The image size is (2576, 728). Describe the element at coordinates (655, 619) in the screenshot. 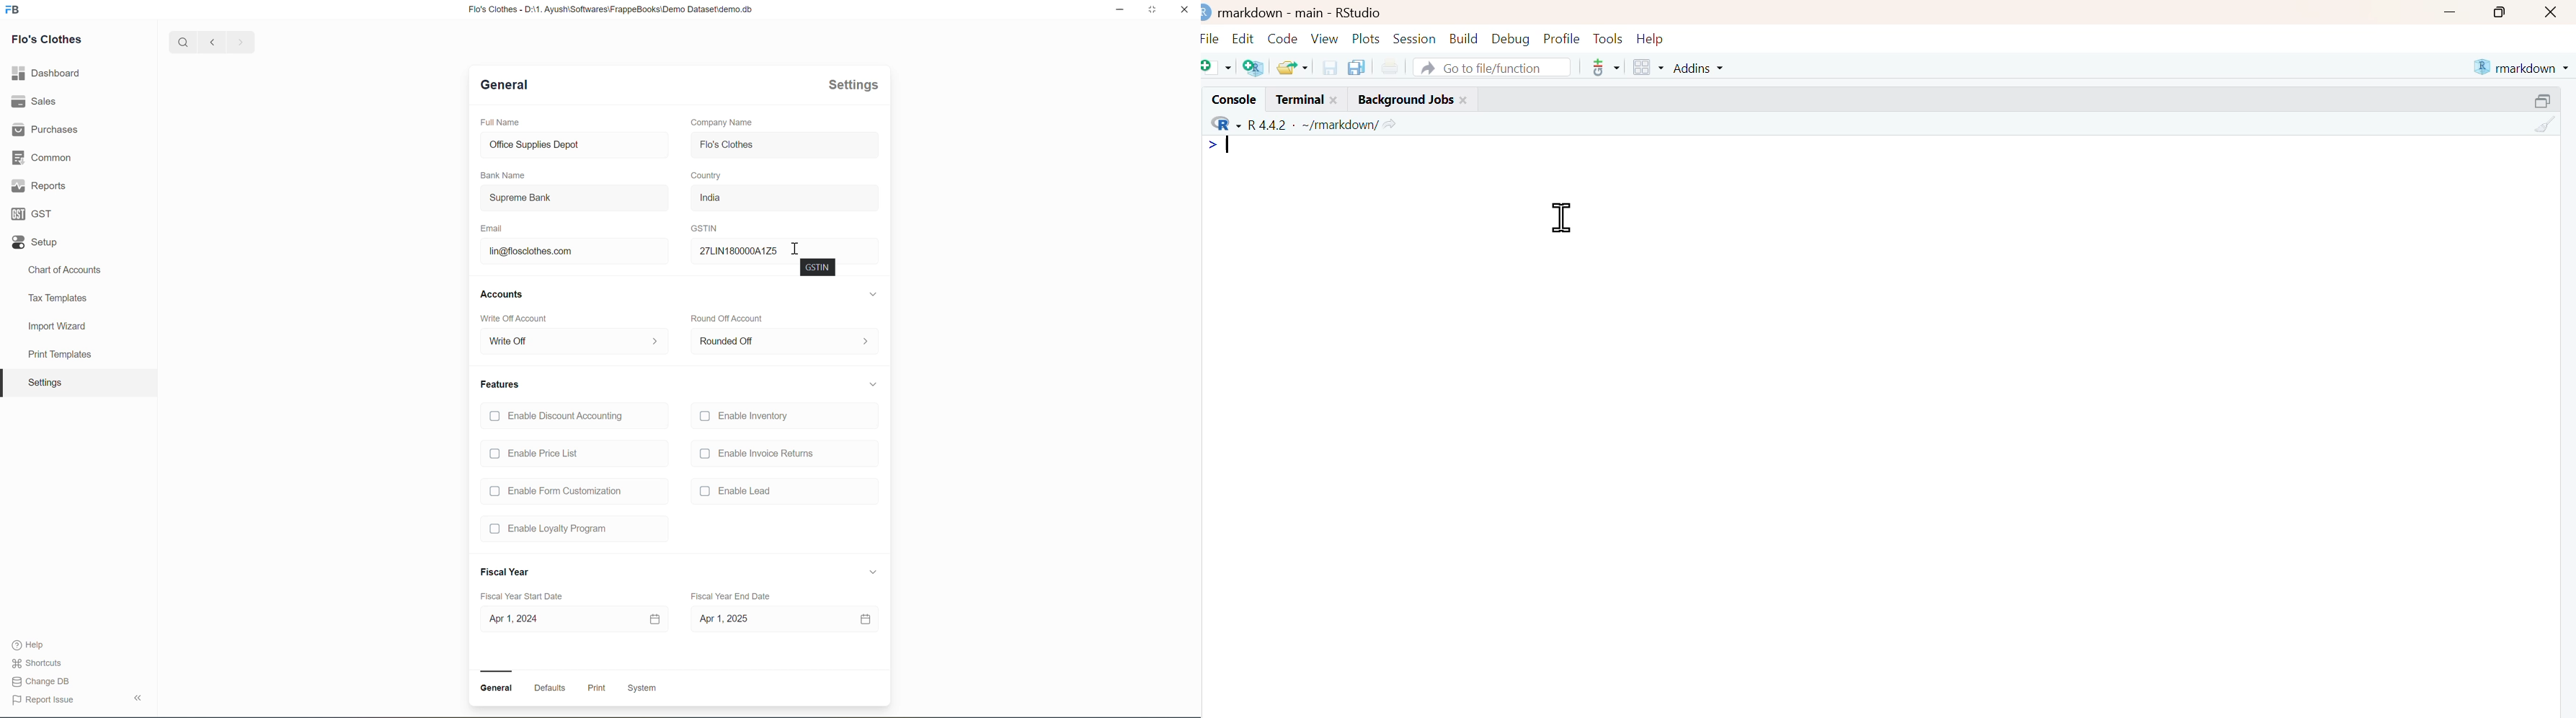

I see `calendar icon` at that location.